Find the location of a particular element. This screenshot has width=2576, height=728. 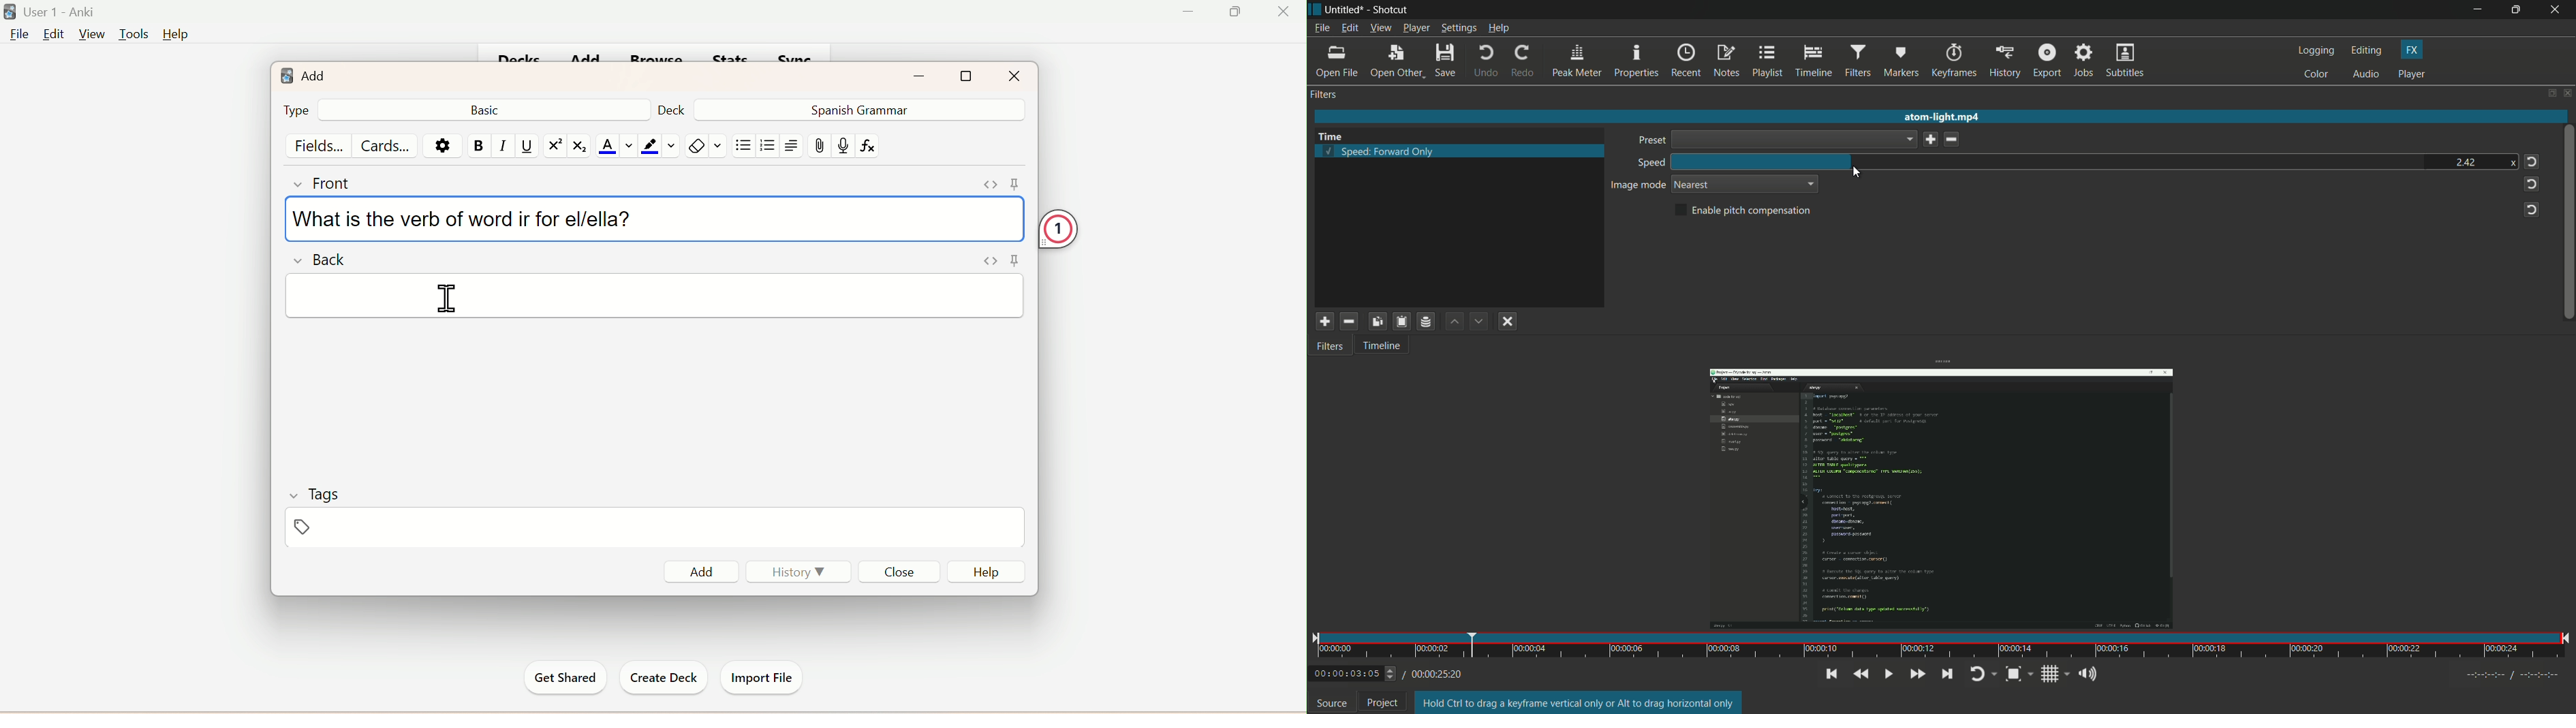

Settings is located at coordinates (440, 145).